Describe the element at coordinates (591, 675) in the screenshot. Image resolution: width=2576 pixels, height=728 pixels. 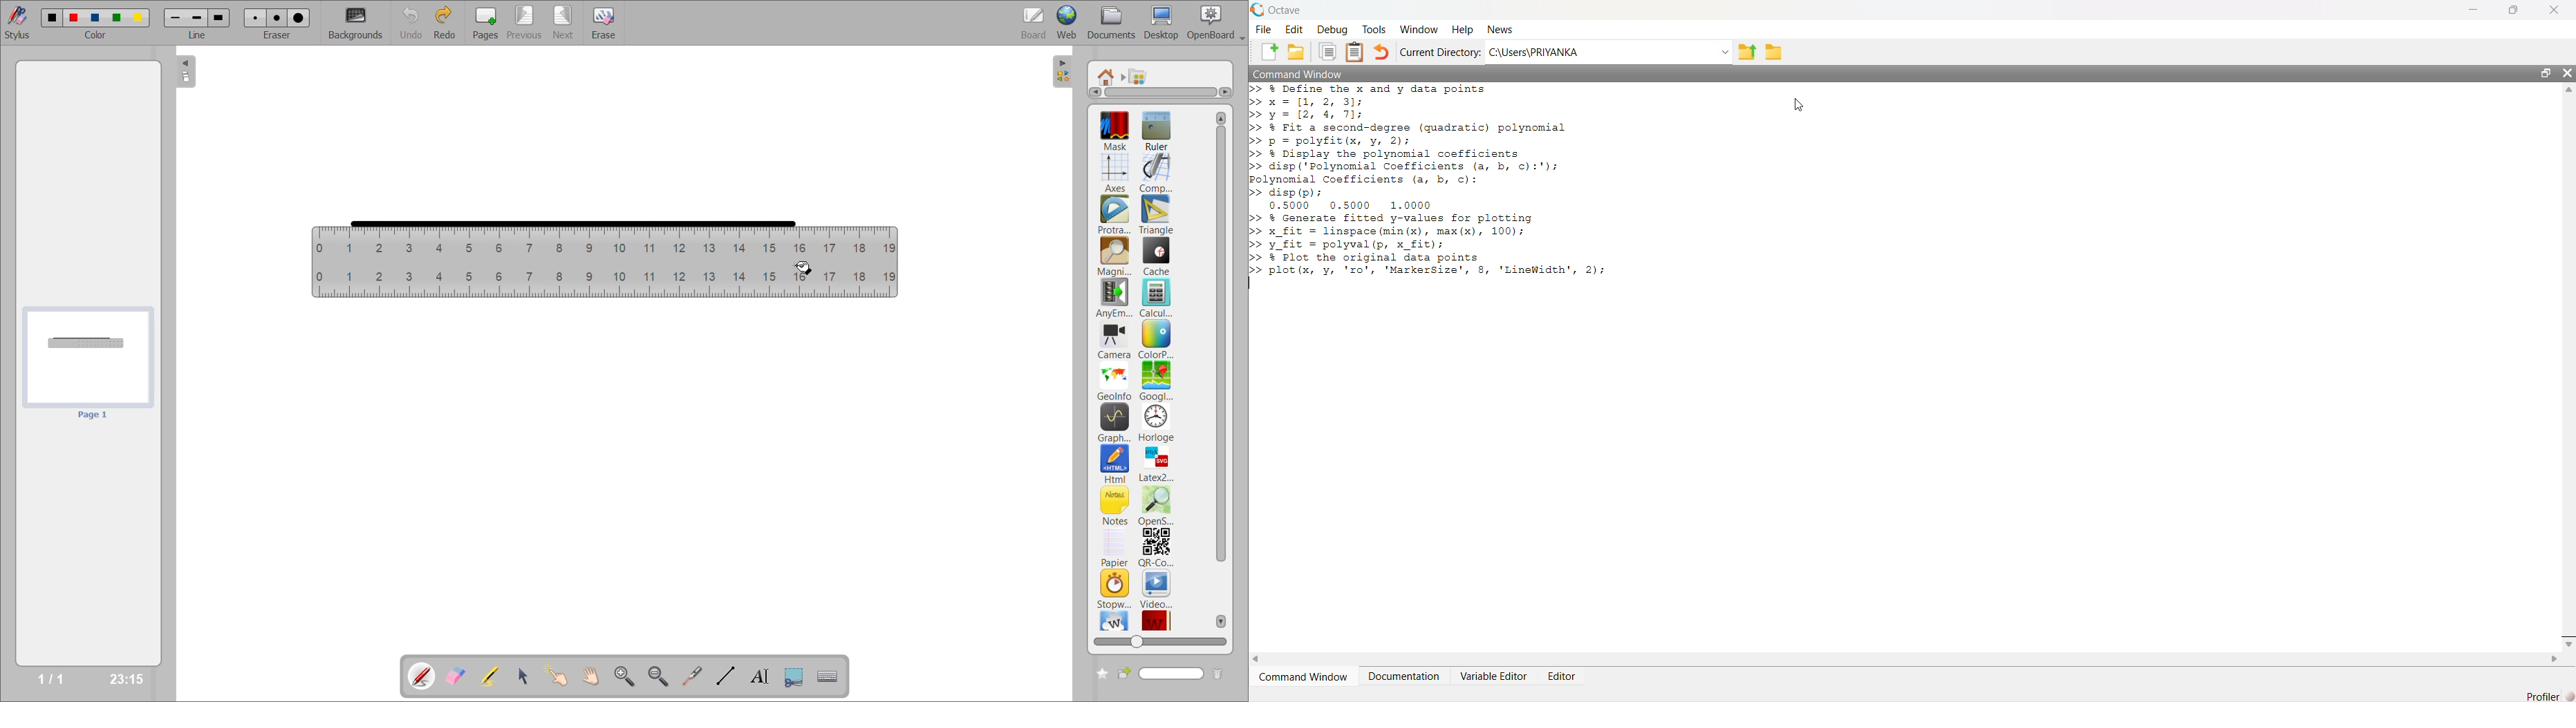
I see `scroll page` at that location.